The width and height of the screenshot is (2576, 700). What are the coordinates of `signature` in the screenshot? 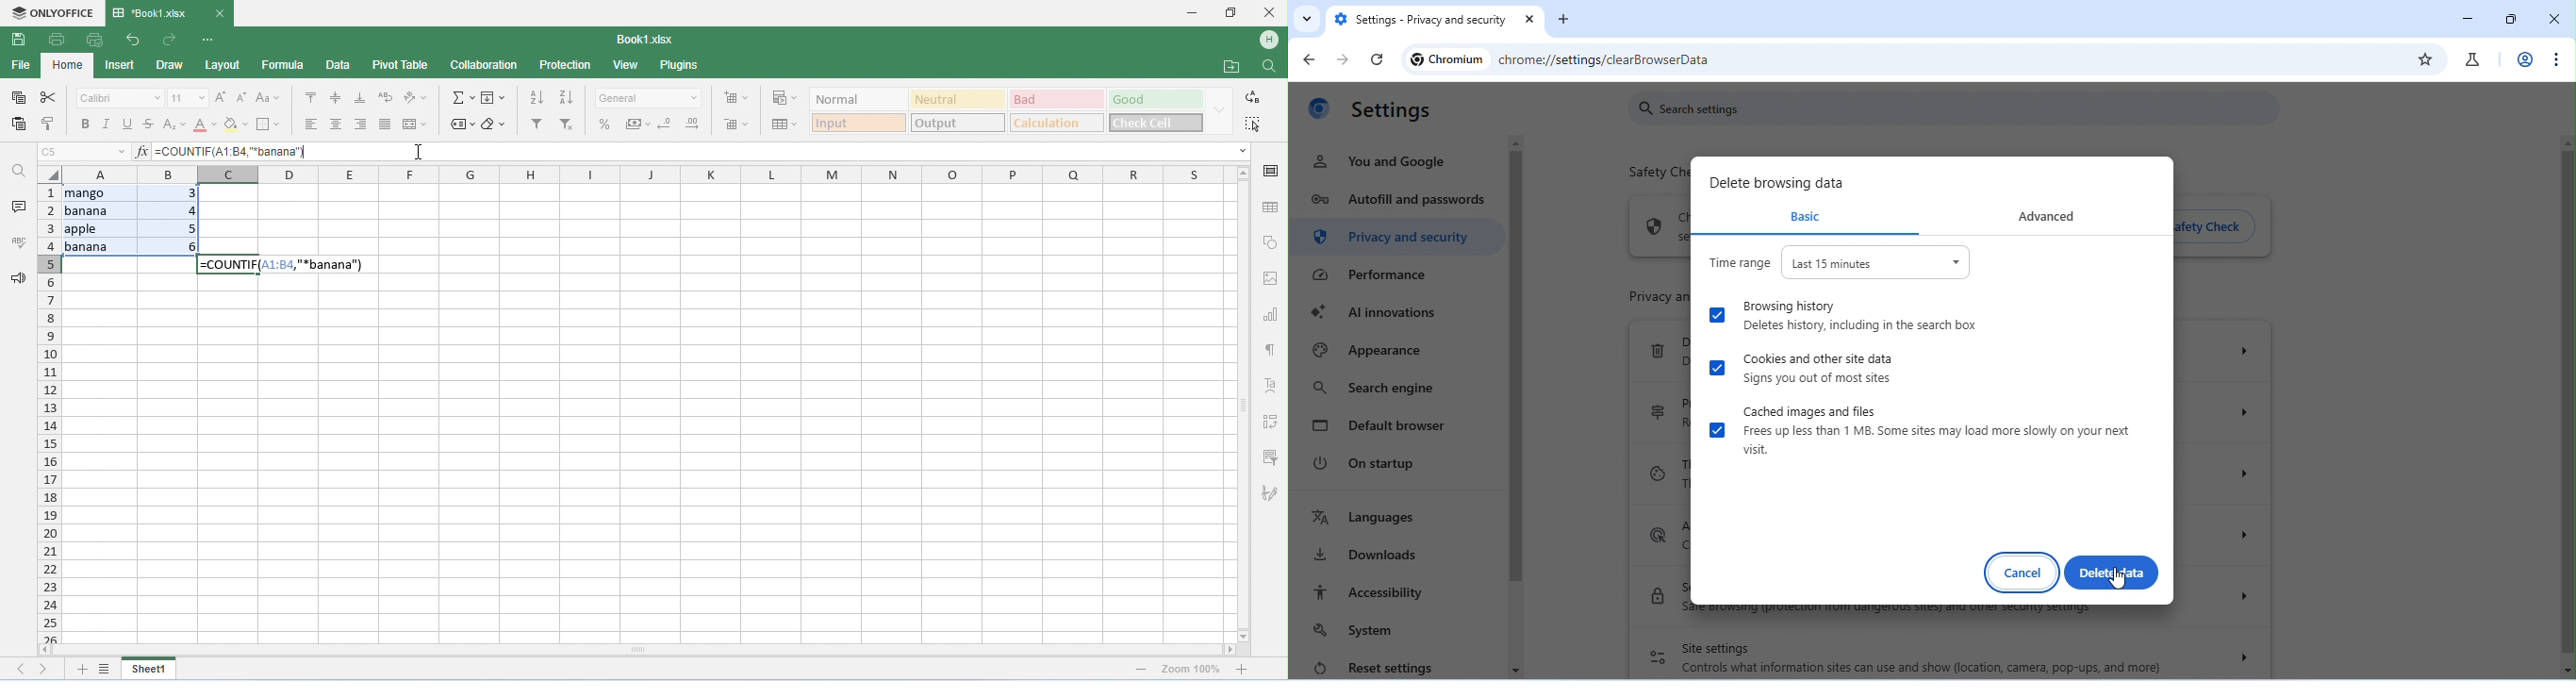 It's located at (1269, 494).